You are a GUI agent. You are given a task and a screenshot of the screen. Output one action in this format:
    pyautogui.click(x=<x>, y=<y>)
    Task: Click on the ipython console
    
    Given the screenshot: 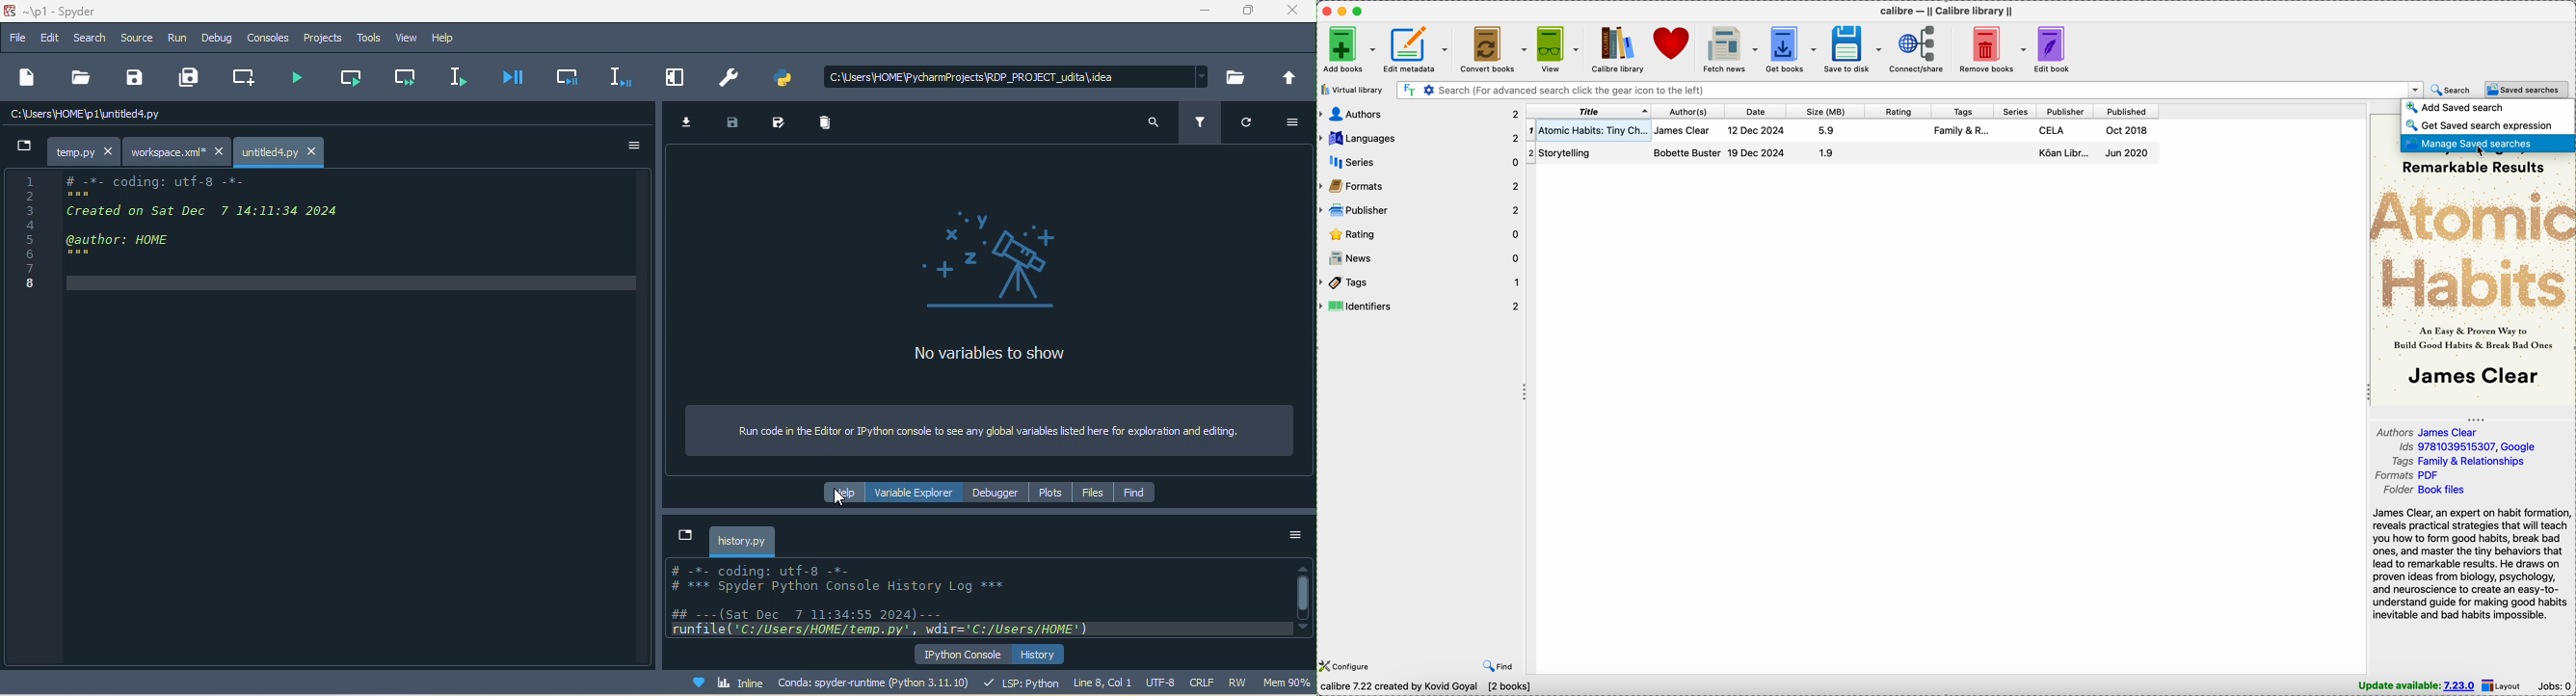 What is the action you would take?
    pyautogui.click(x=955, y=655)
    